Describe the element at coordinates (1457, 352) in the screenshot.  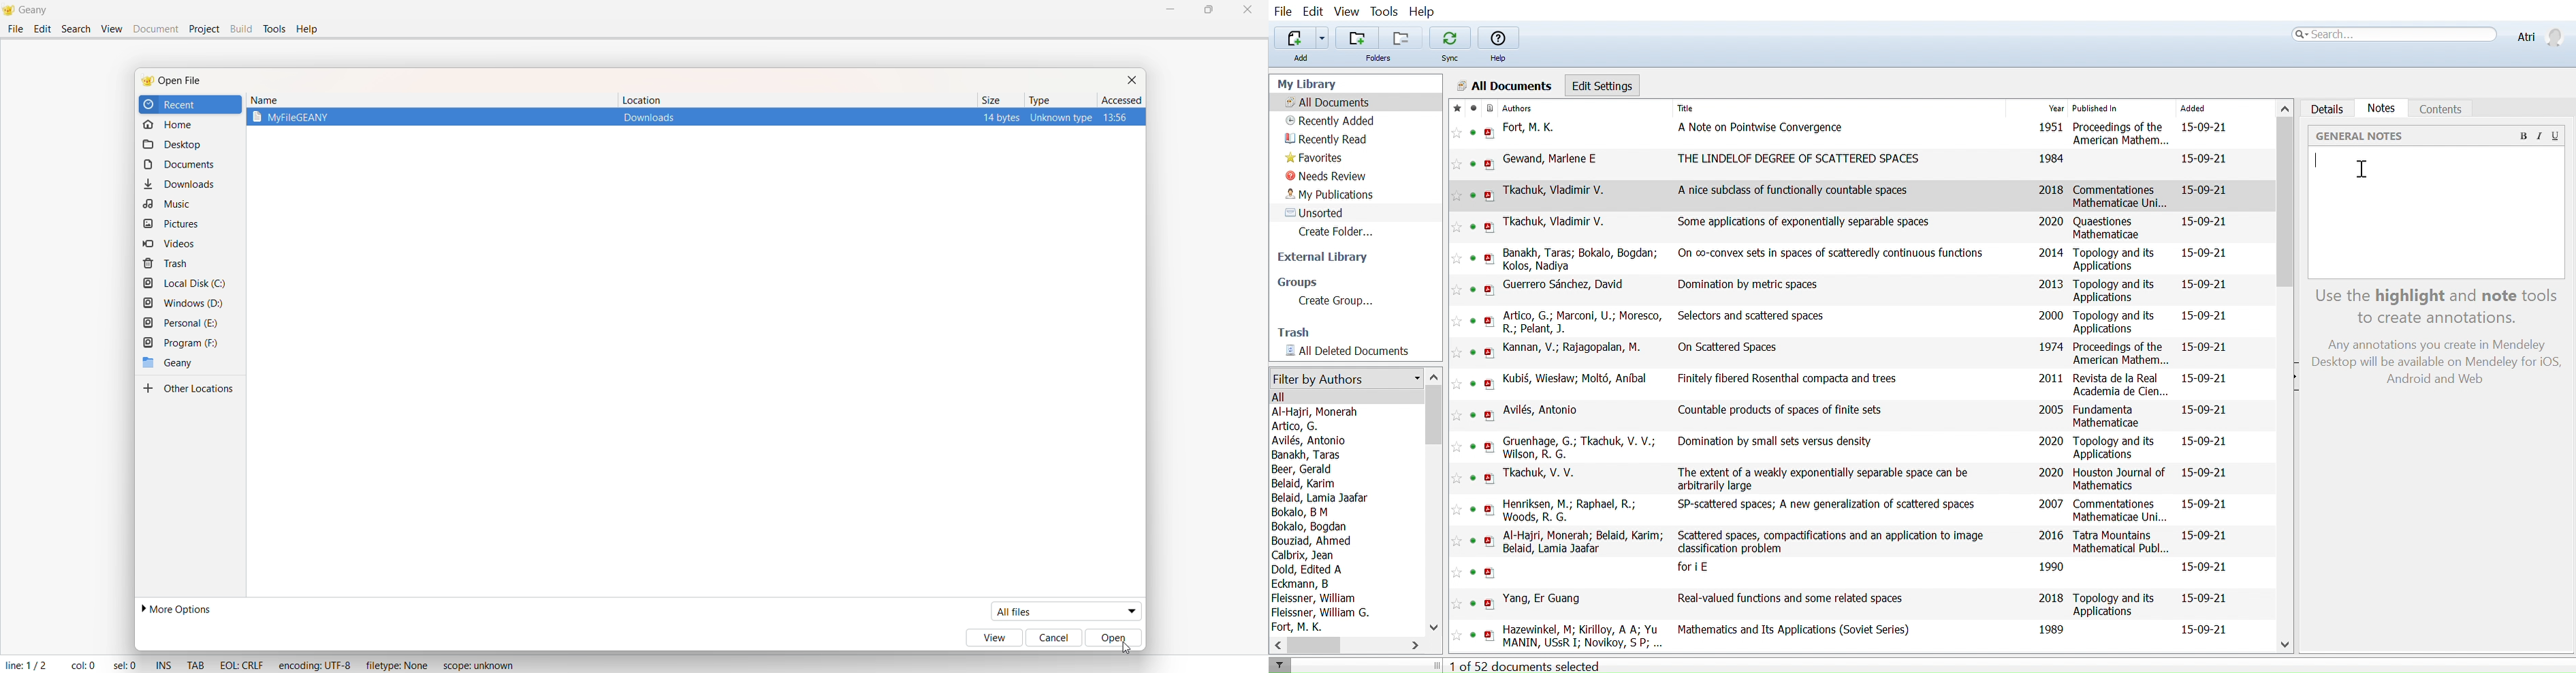
I see `Add this reference to favorites` at that location.